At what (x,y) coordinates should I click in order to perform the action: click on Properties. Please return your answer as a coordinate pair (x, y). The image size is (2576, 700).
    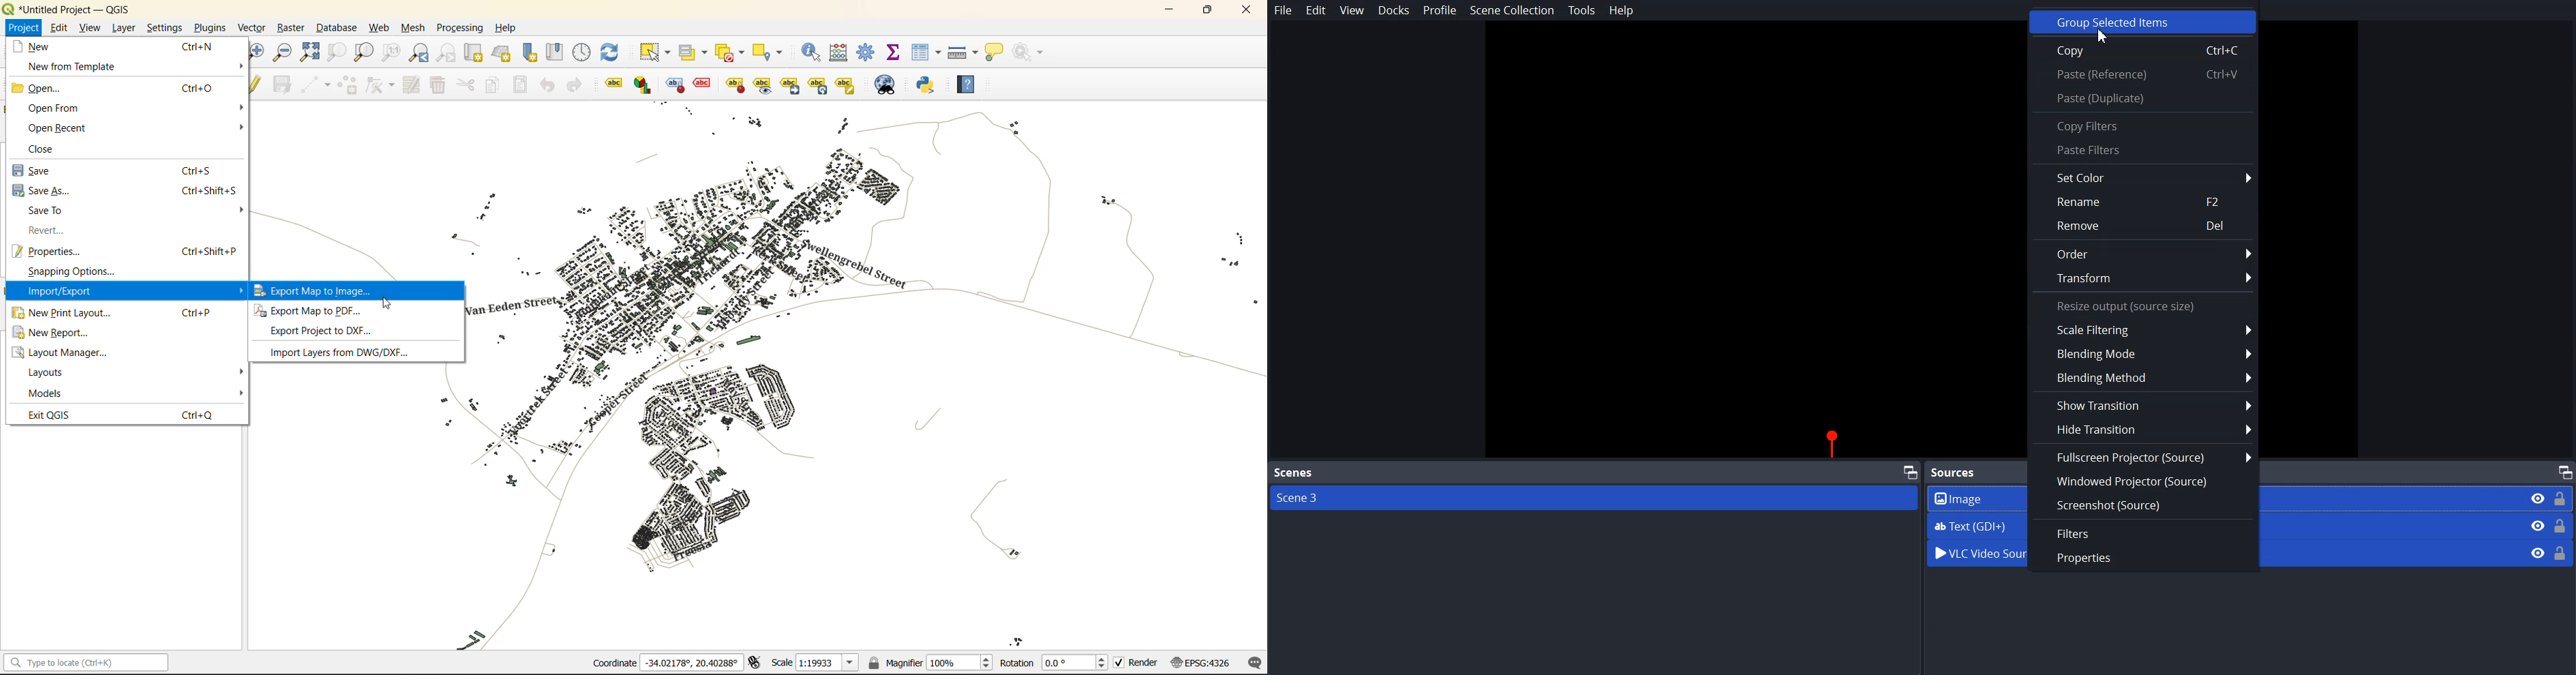
    Looking at the image, I should click on (2141, 558).